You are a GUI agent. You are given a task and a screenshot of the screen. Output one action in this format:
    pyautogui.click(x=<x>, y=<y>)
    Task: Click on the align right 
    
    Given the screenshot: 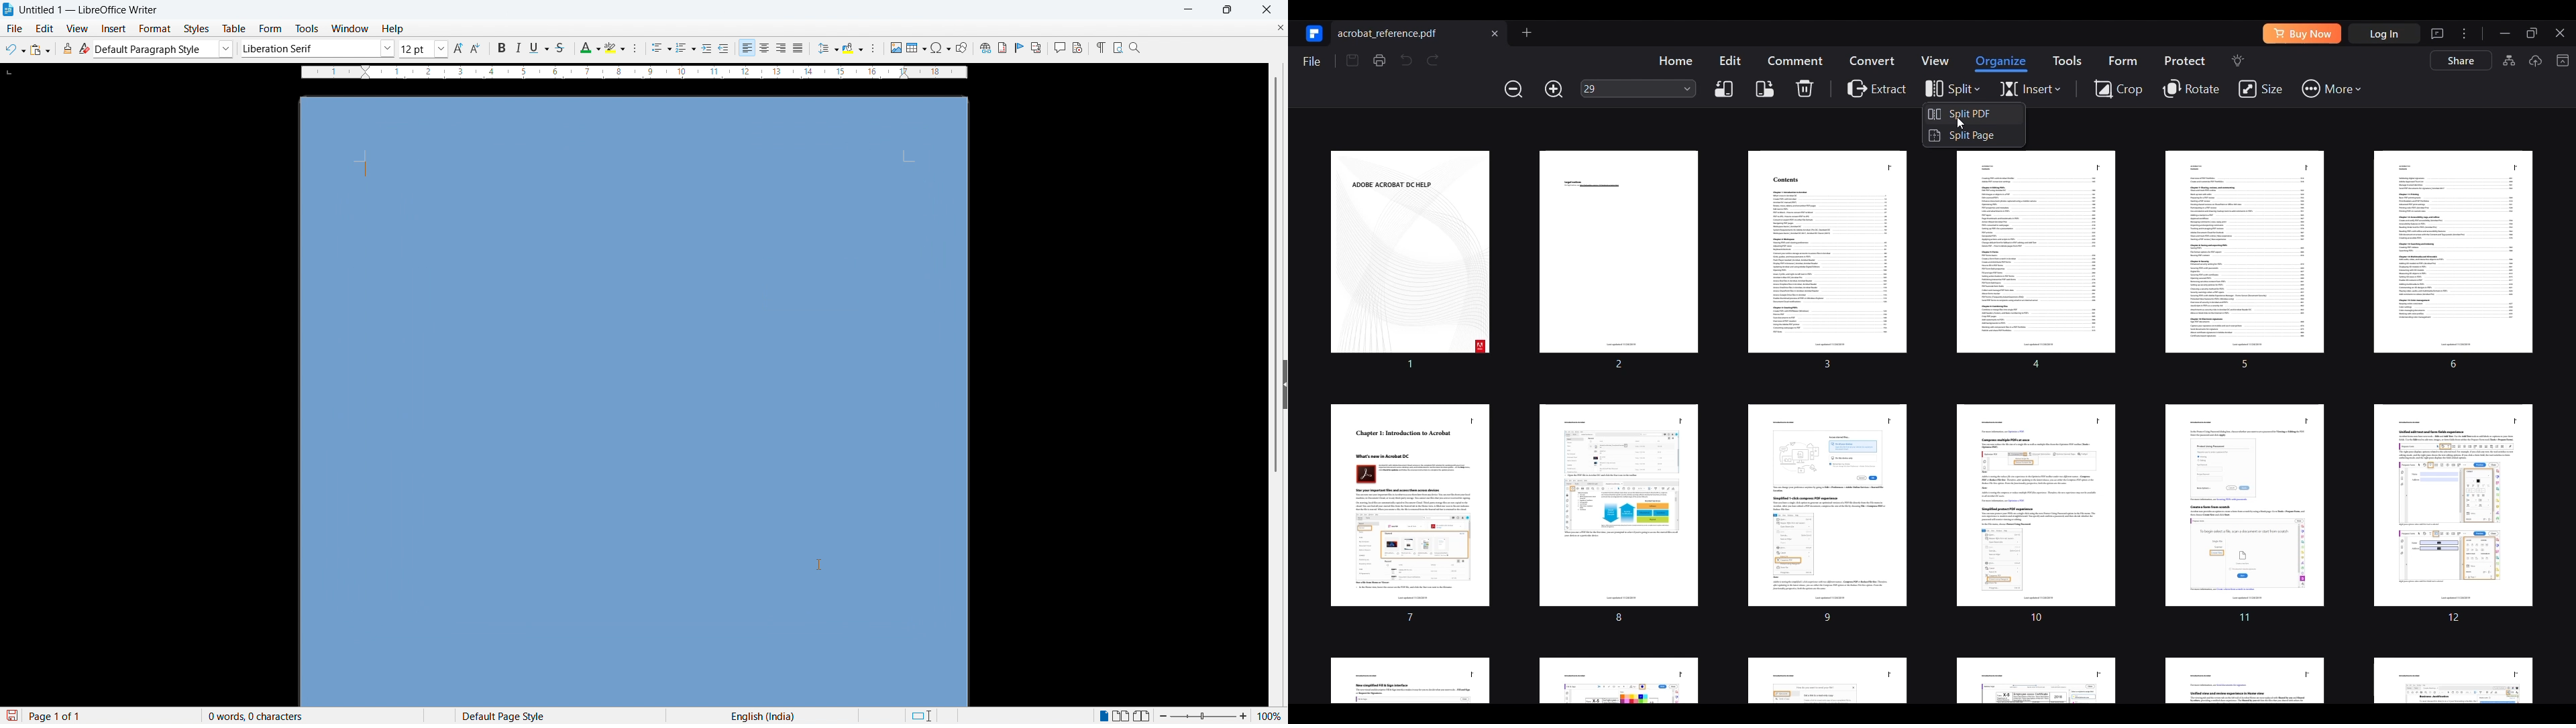 What is the action you would take?
    pyautogui.click(x=782, y=48)
    